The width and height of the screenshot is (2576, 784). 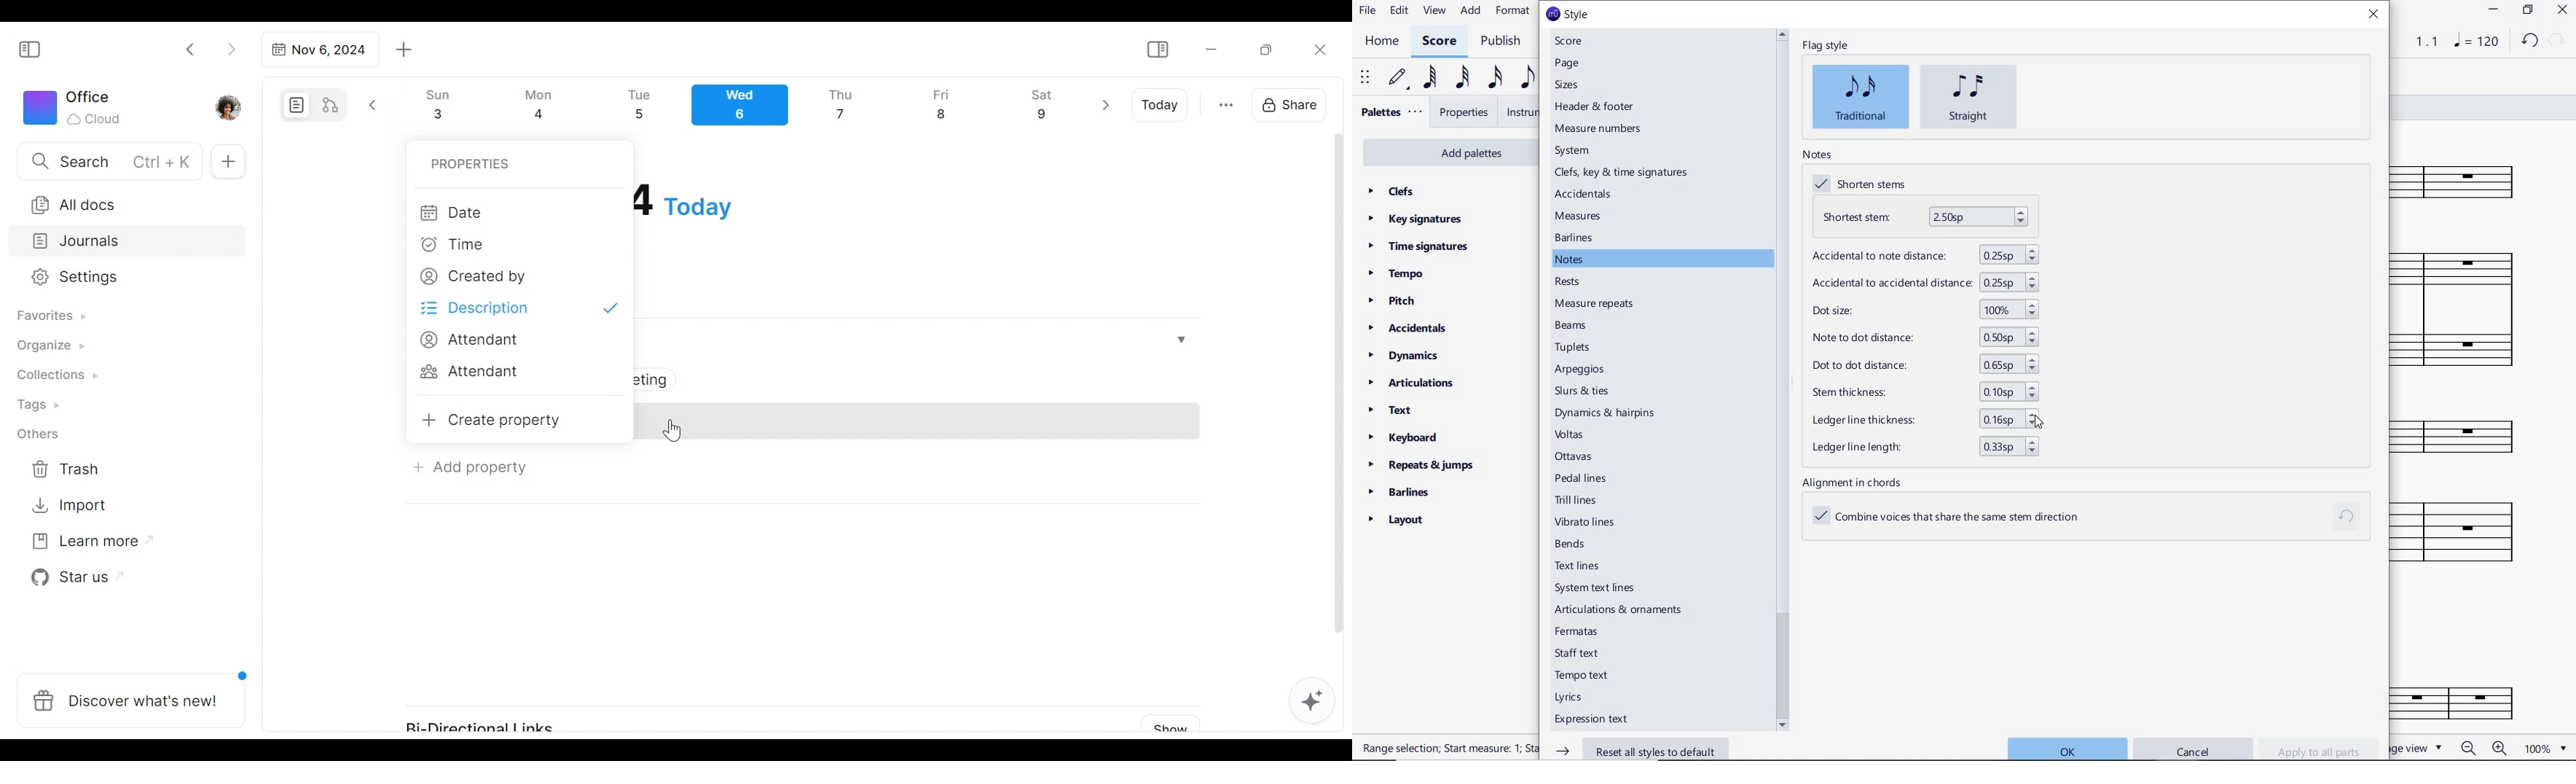 What do you see at coordinates (1566, 64) in the screenshot?
I see `page` at bounding box center [1566, 64].